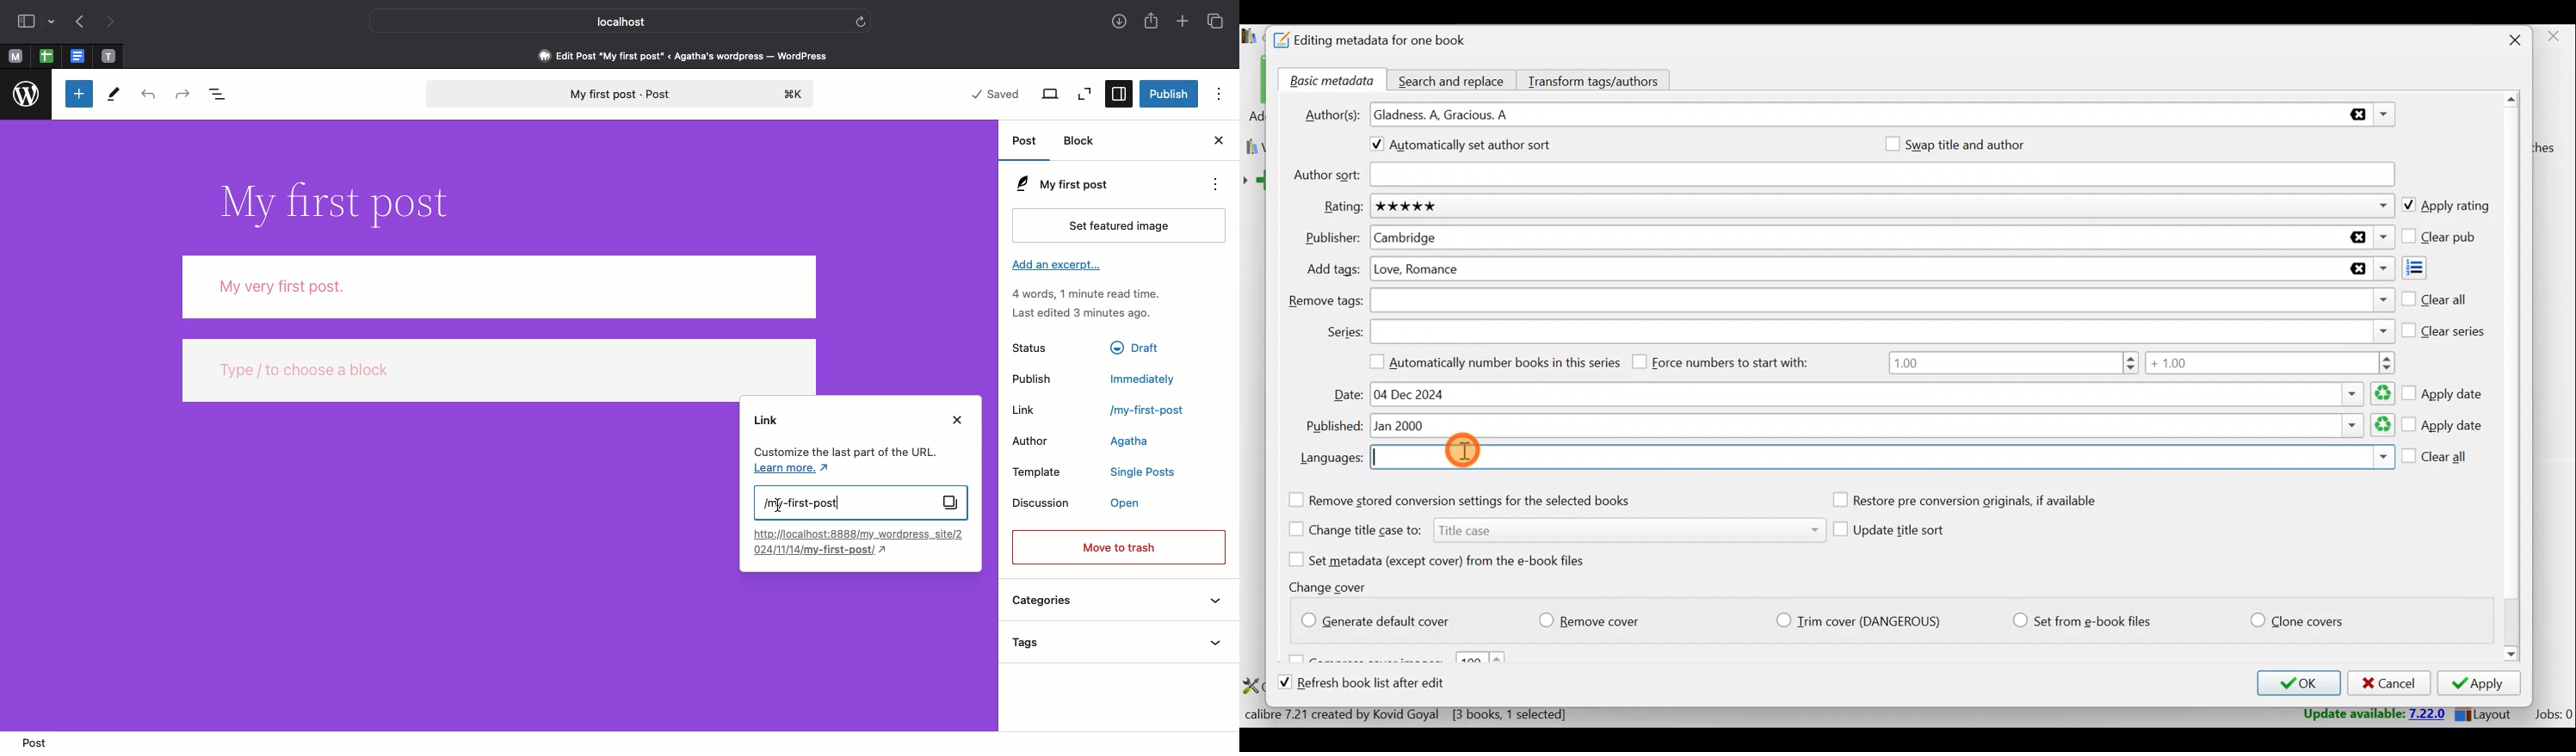 This screenshot has height=756, width=2576. Describe the element at coordinates (1331, 427) in the screenshot. I see `Published:` at that location.